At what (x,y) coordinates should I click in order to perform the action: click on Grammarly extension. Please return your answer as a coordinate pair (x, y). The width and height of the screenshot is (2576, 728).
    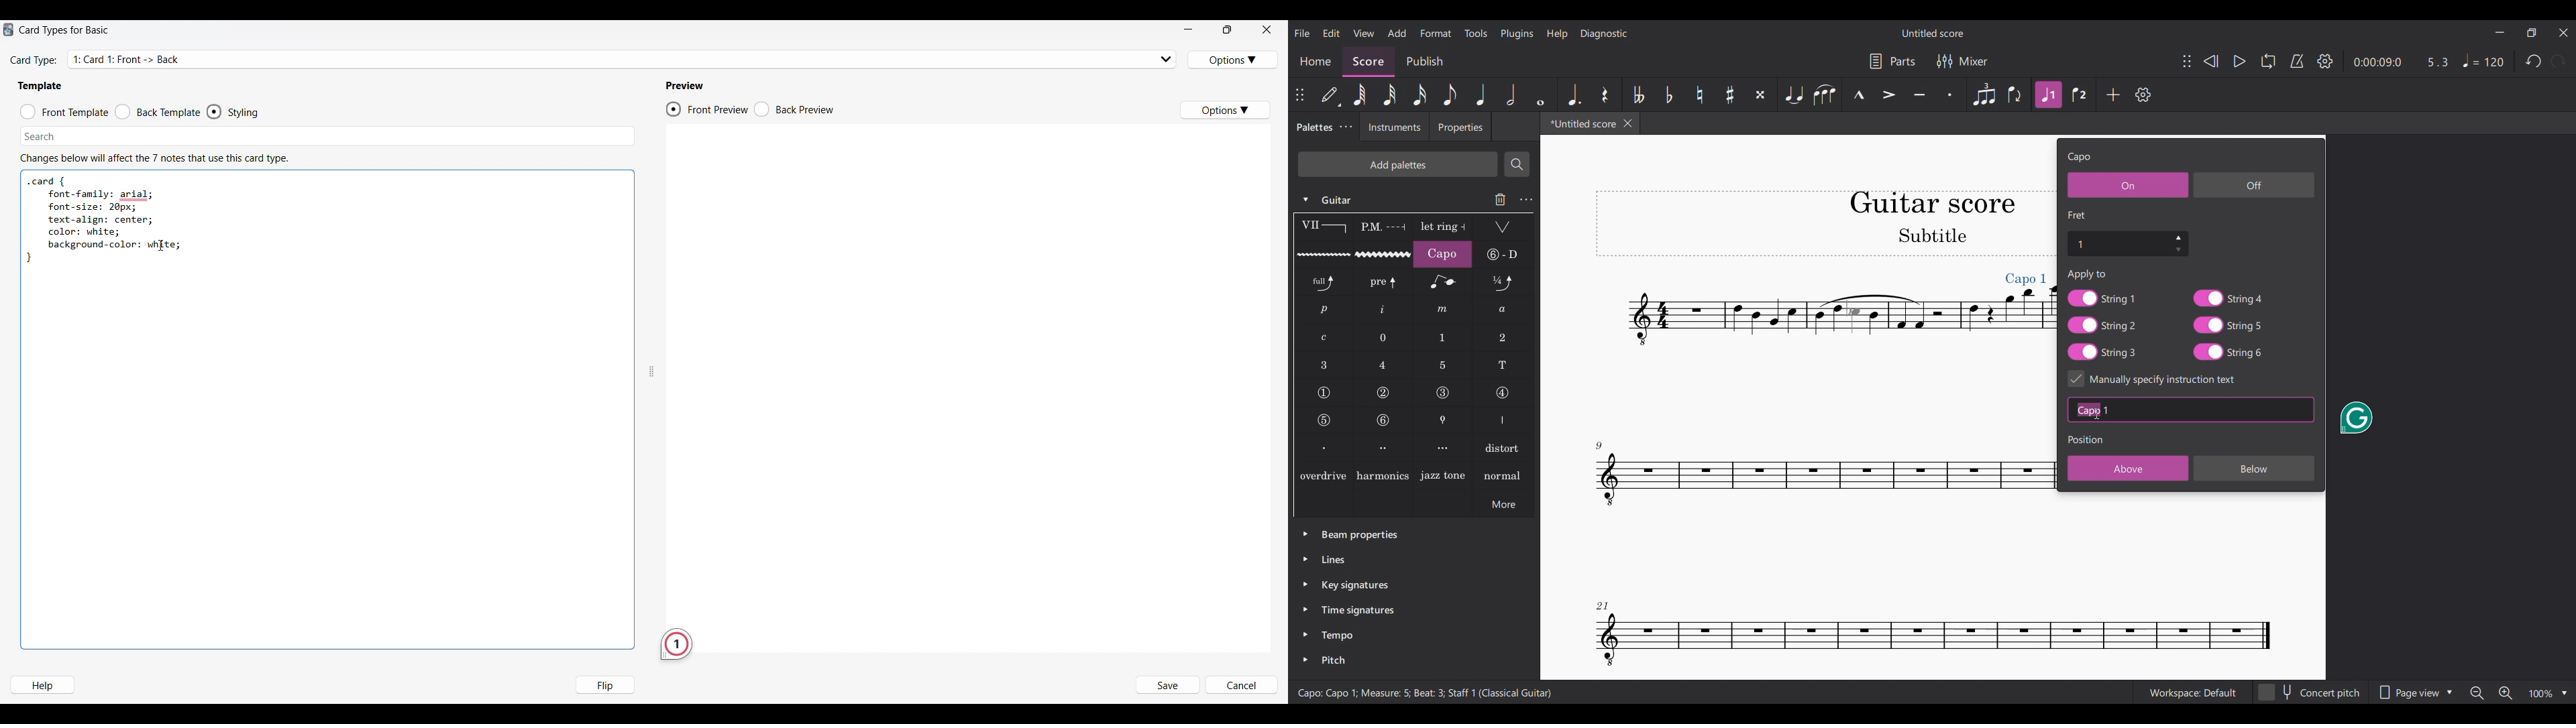
    Looking at the image, I should click on (2355, 418).